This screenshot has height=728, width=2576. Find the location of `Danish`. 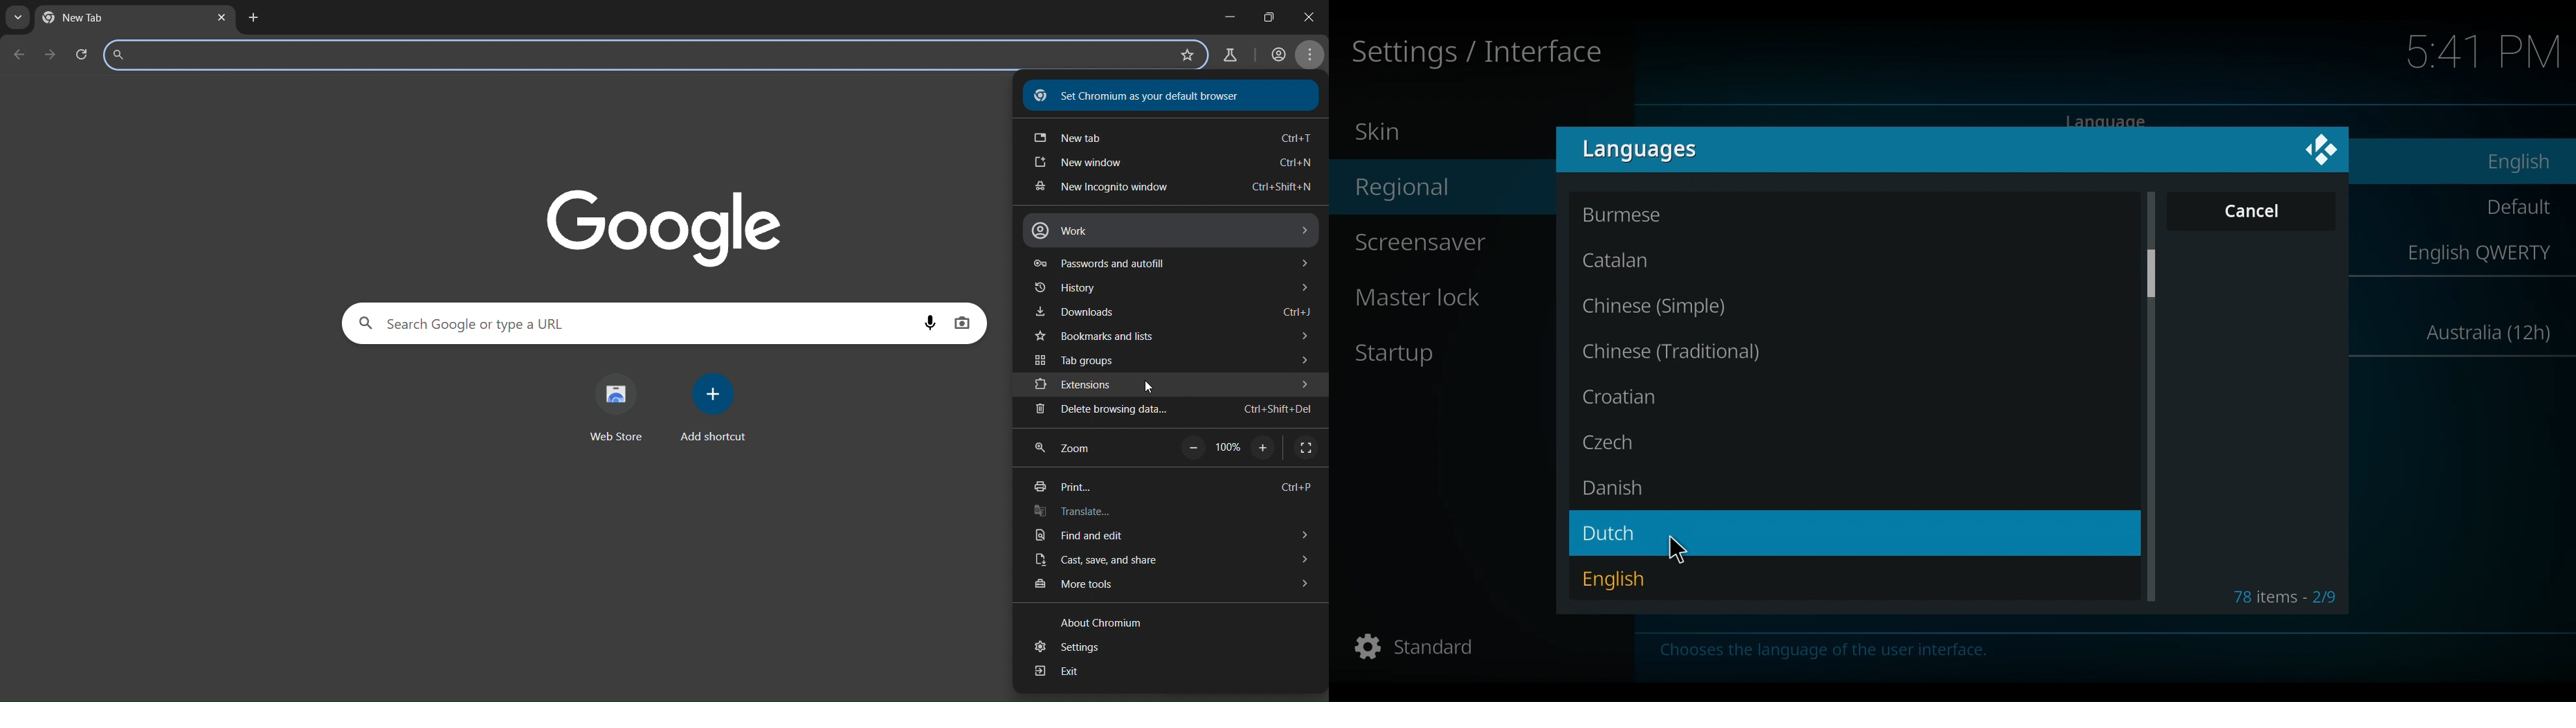

Danish is located at coordinates (1613, 488).